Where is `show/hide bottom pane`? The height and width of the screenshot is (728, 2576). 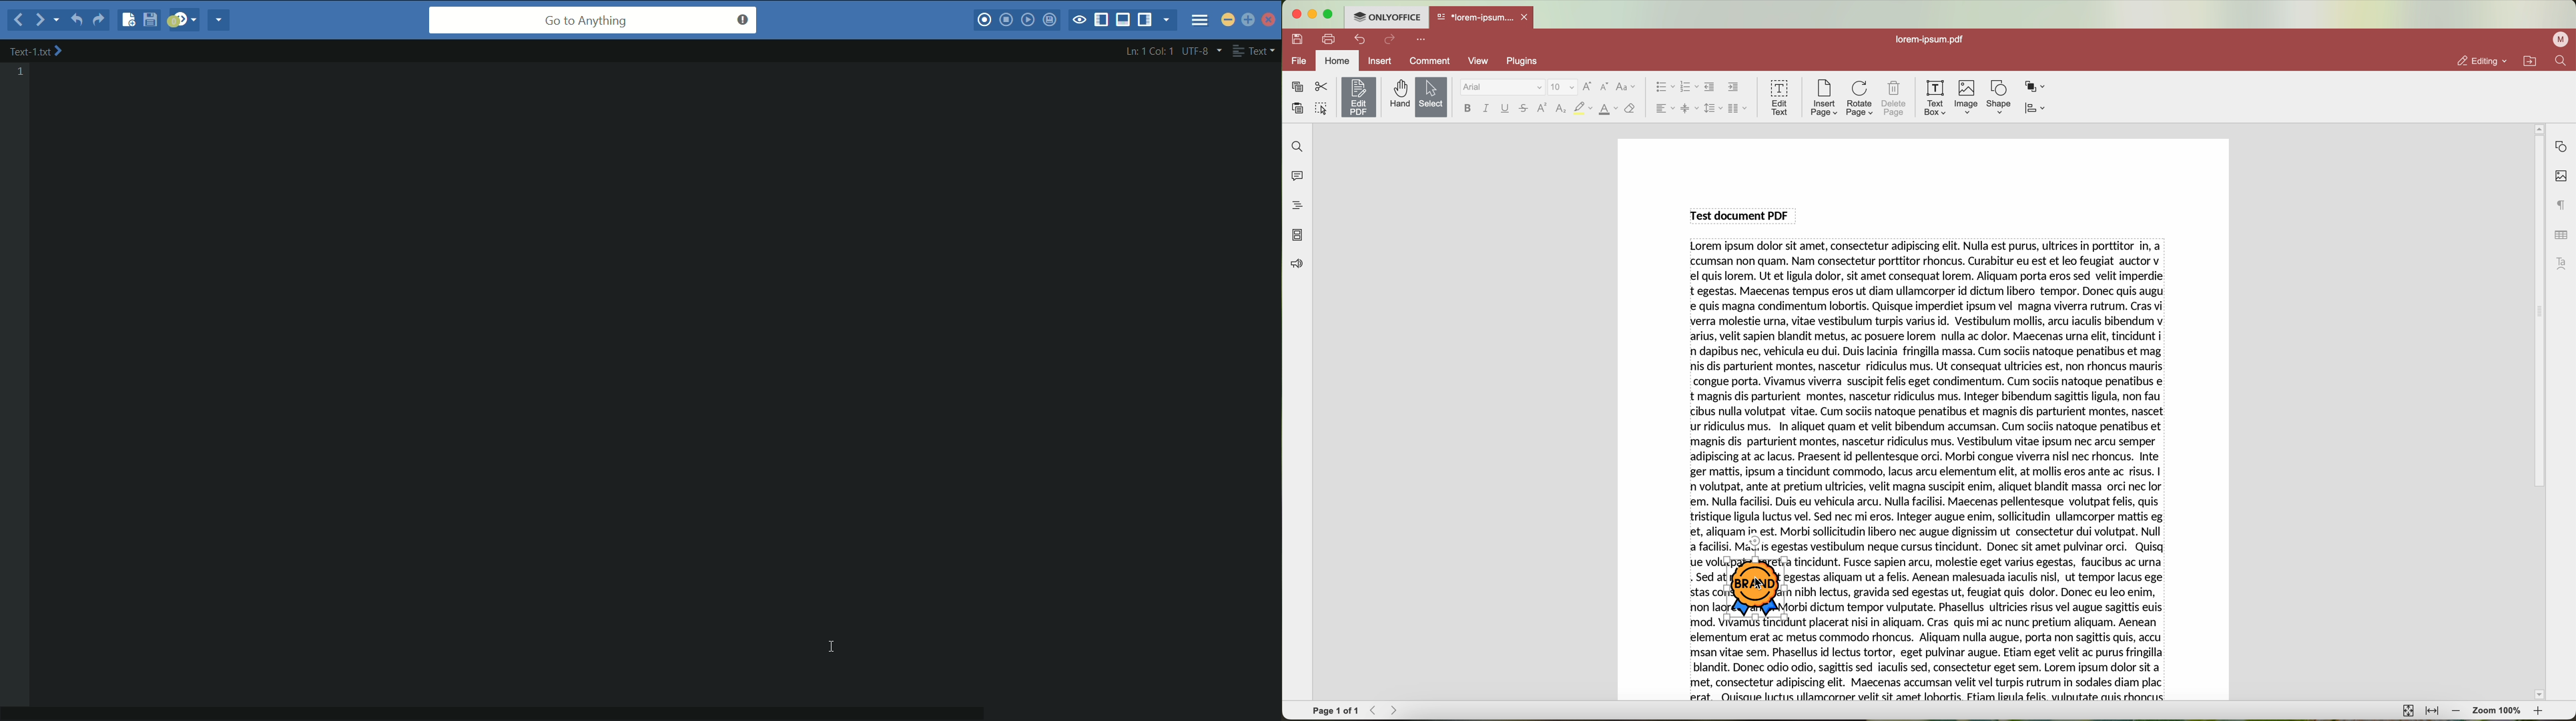
show/hide bottom pane is located at coordinates (1124, 19).